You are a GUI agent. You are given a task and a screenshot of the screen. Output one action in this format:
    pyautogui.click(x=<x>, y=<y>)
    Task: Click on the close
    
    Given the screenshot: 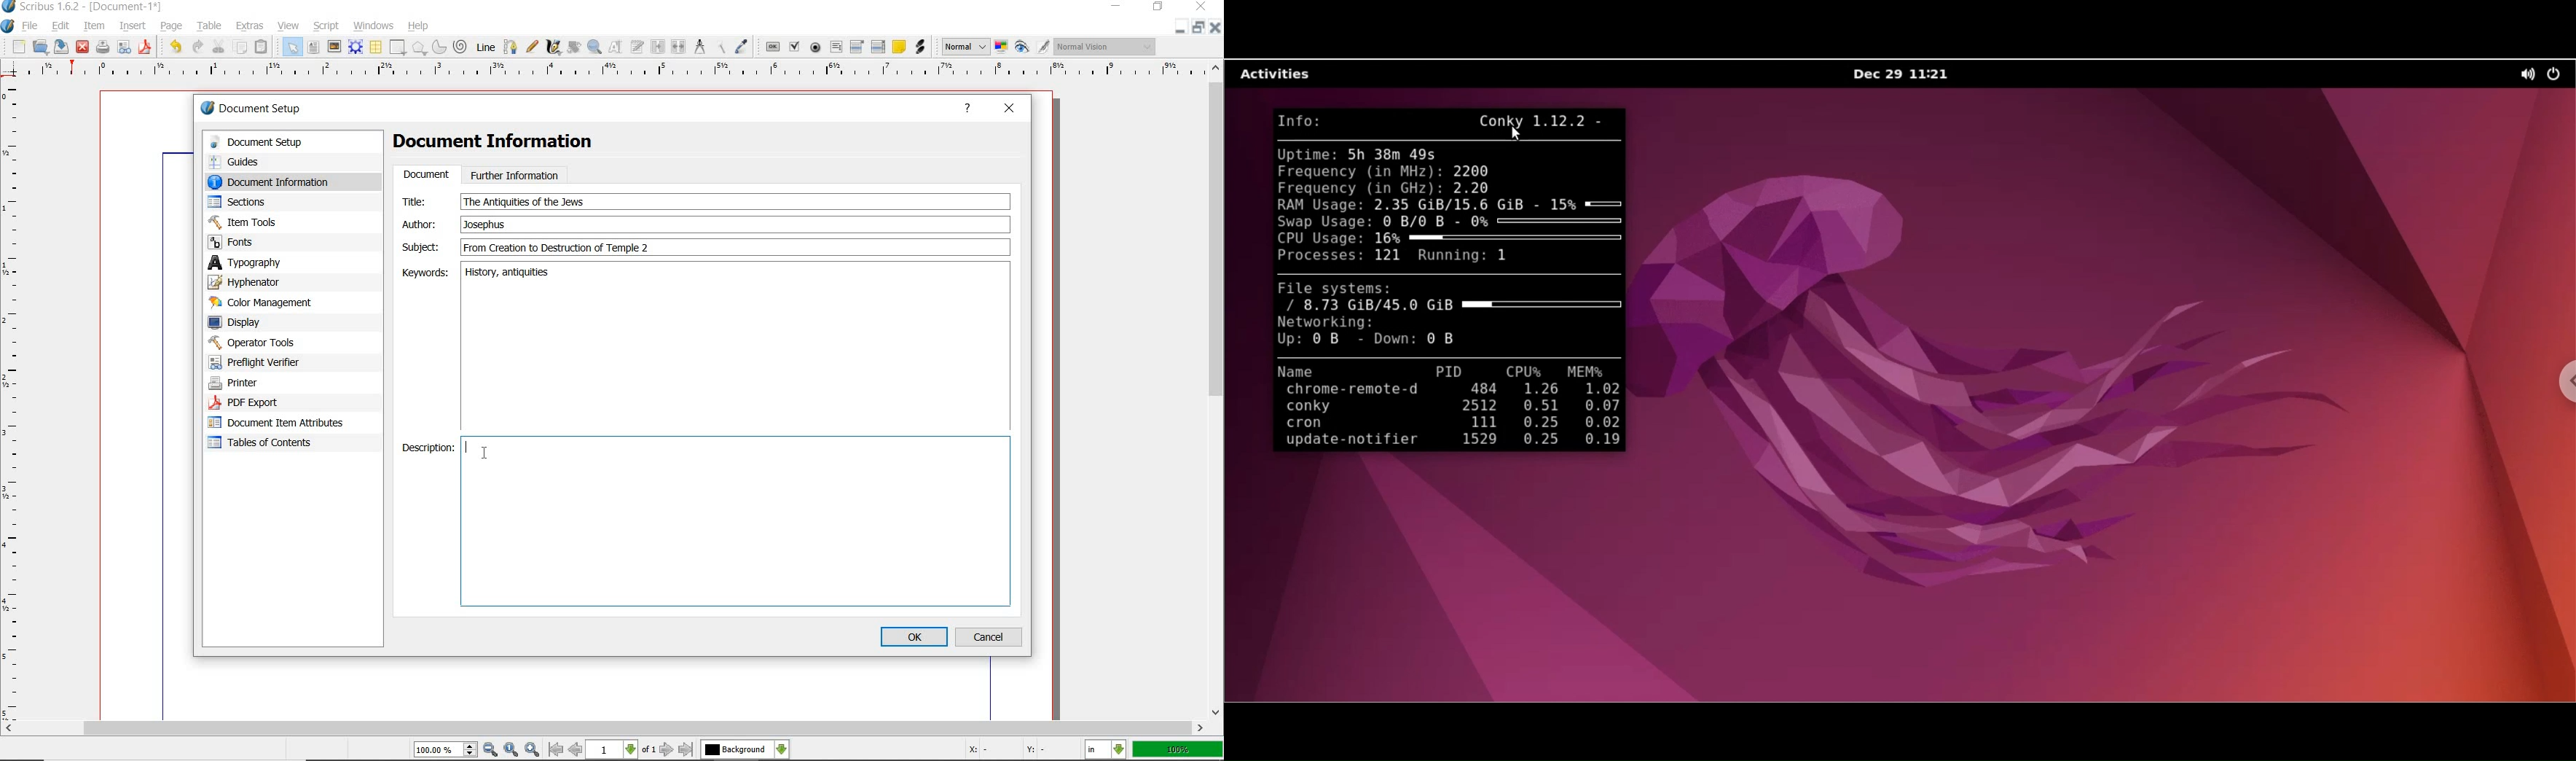 What is the action you would take?
    pyautogui.click(x=83, y=48)
    